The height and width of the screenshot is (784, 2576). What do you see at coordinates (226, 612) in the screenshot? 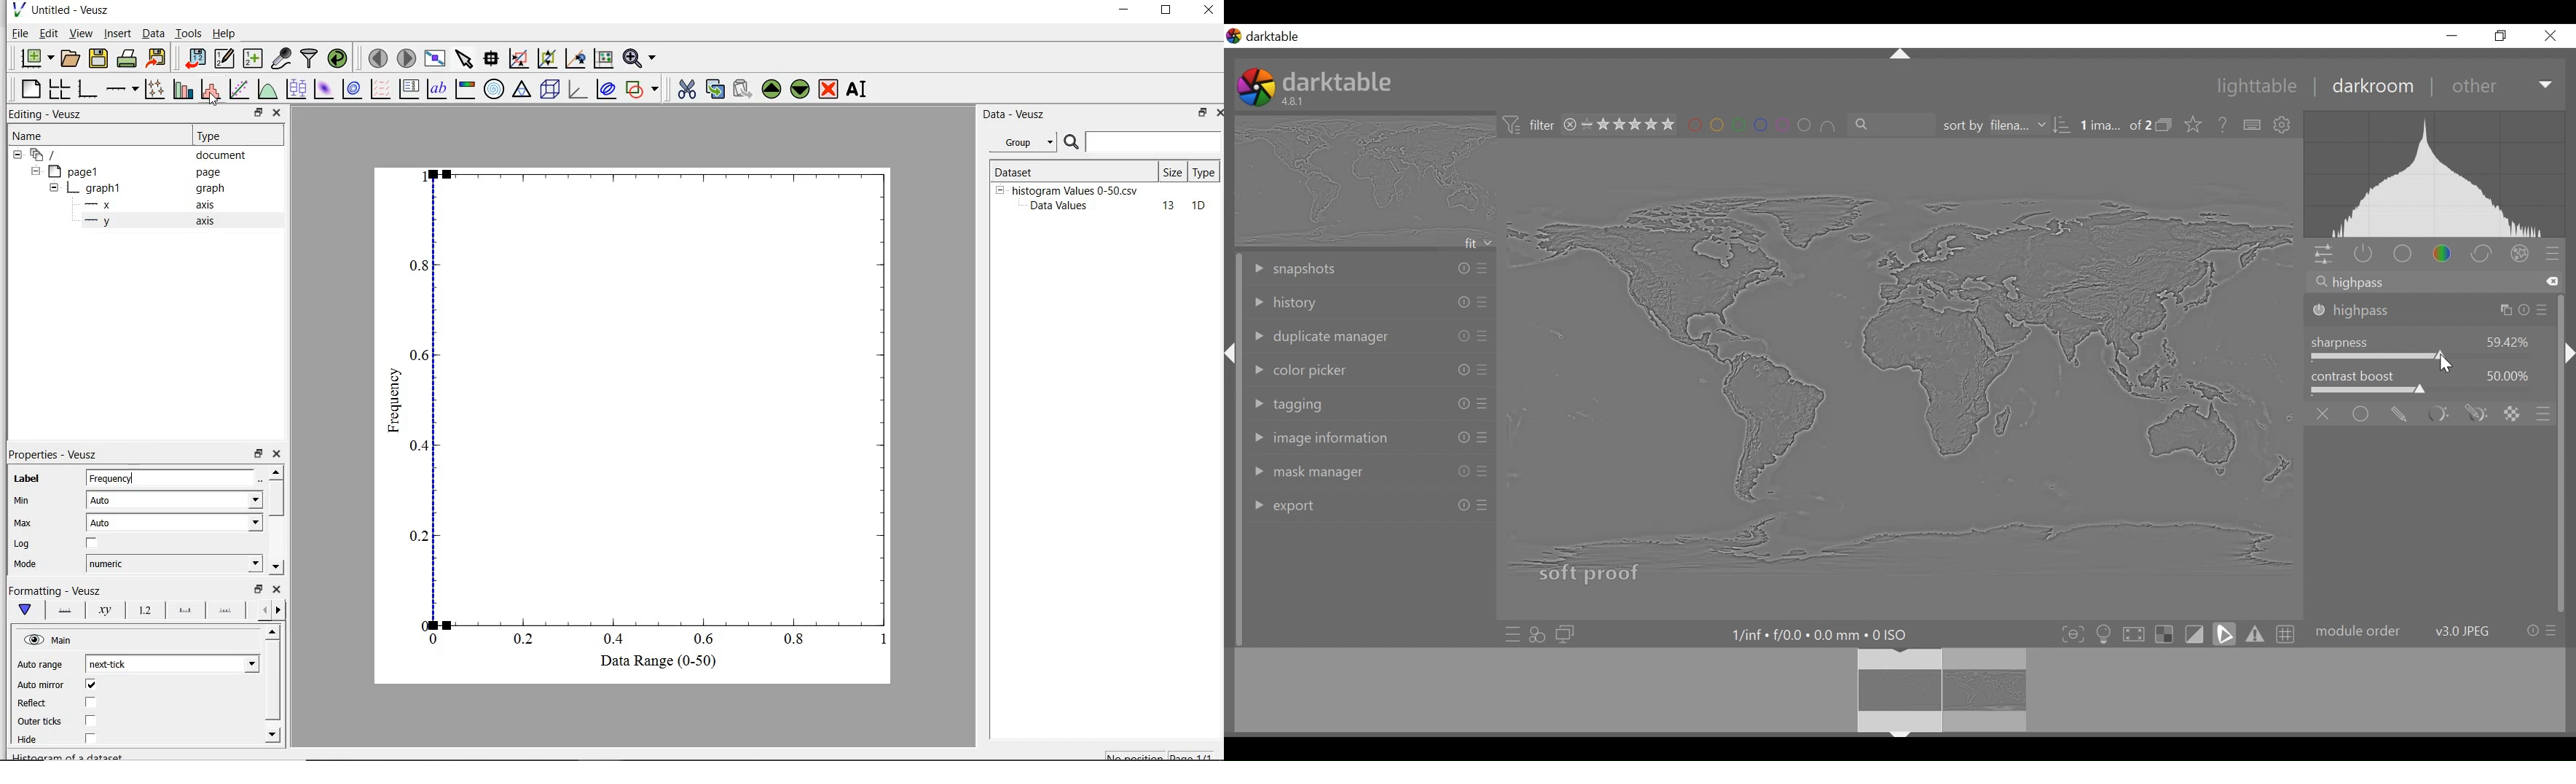
I see `minor ticks` at bounding box center [226, 612].